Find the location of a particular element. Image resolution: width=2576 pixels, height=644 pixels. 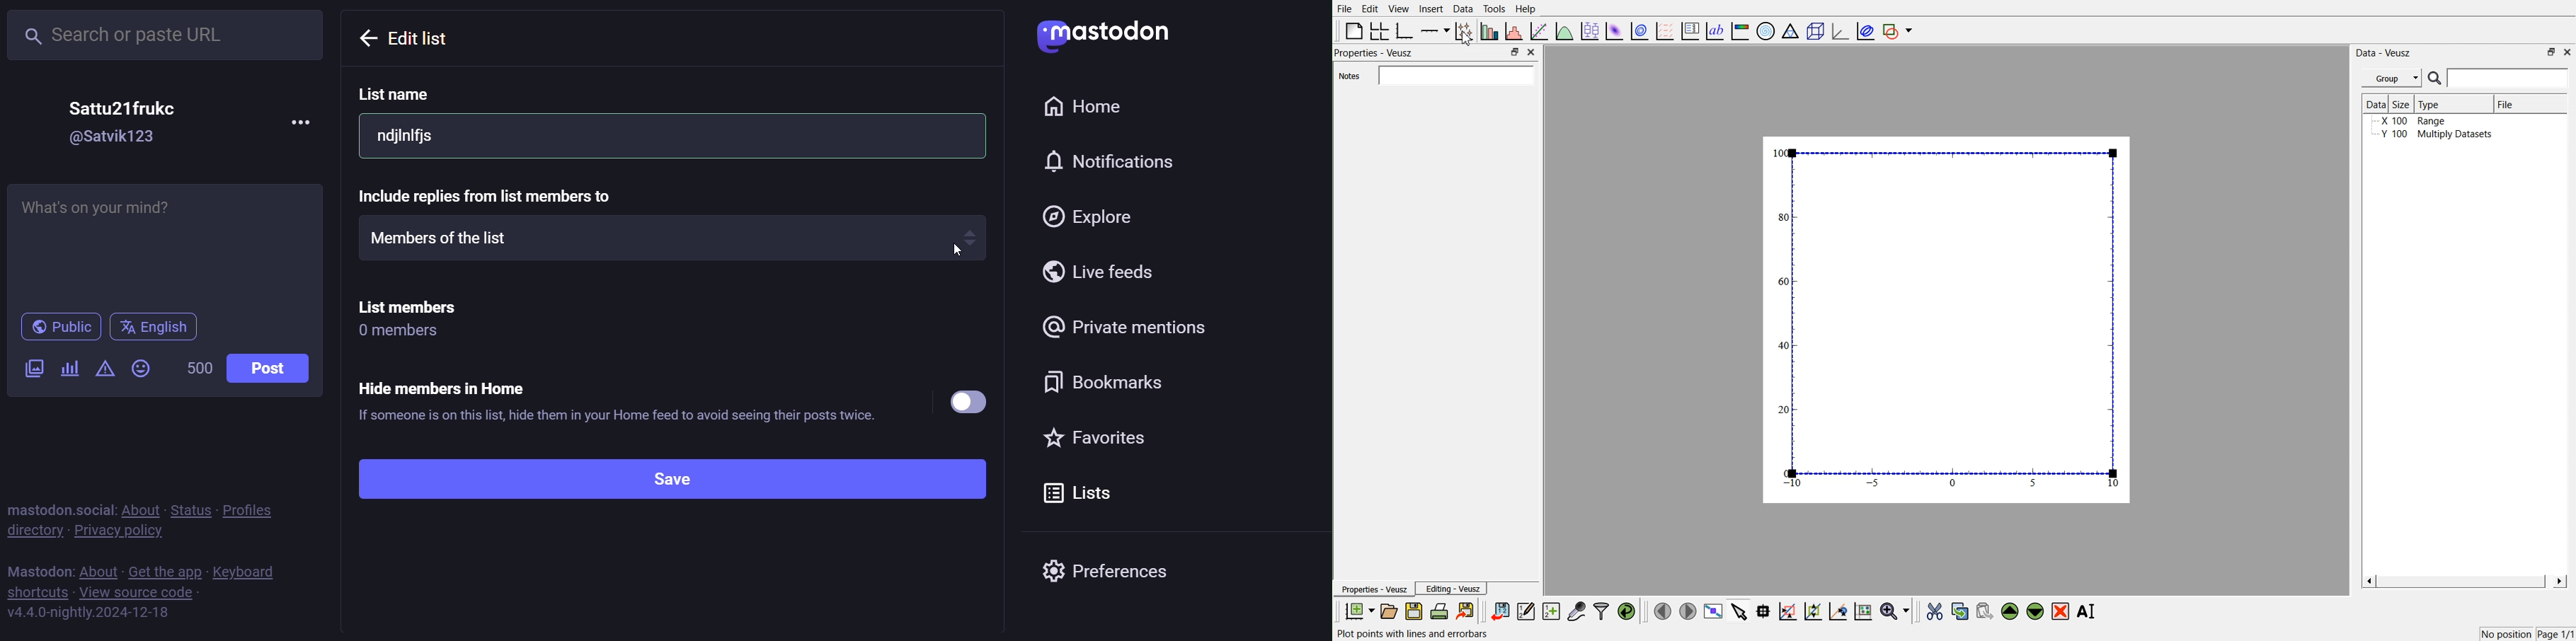

view source code is located at coordinates (139, 591).